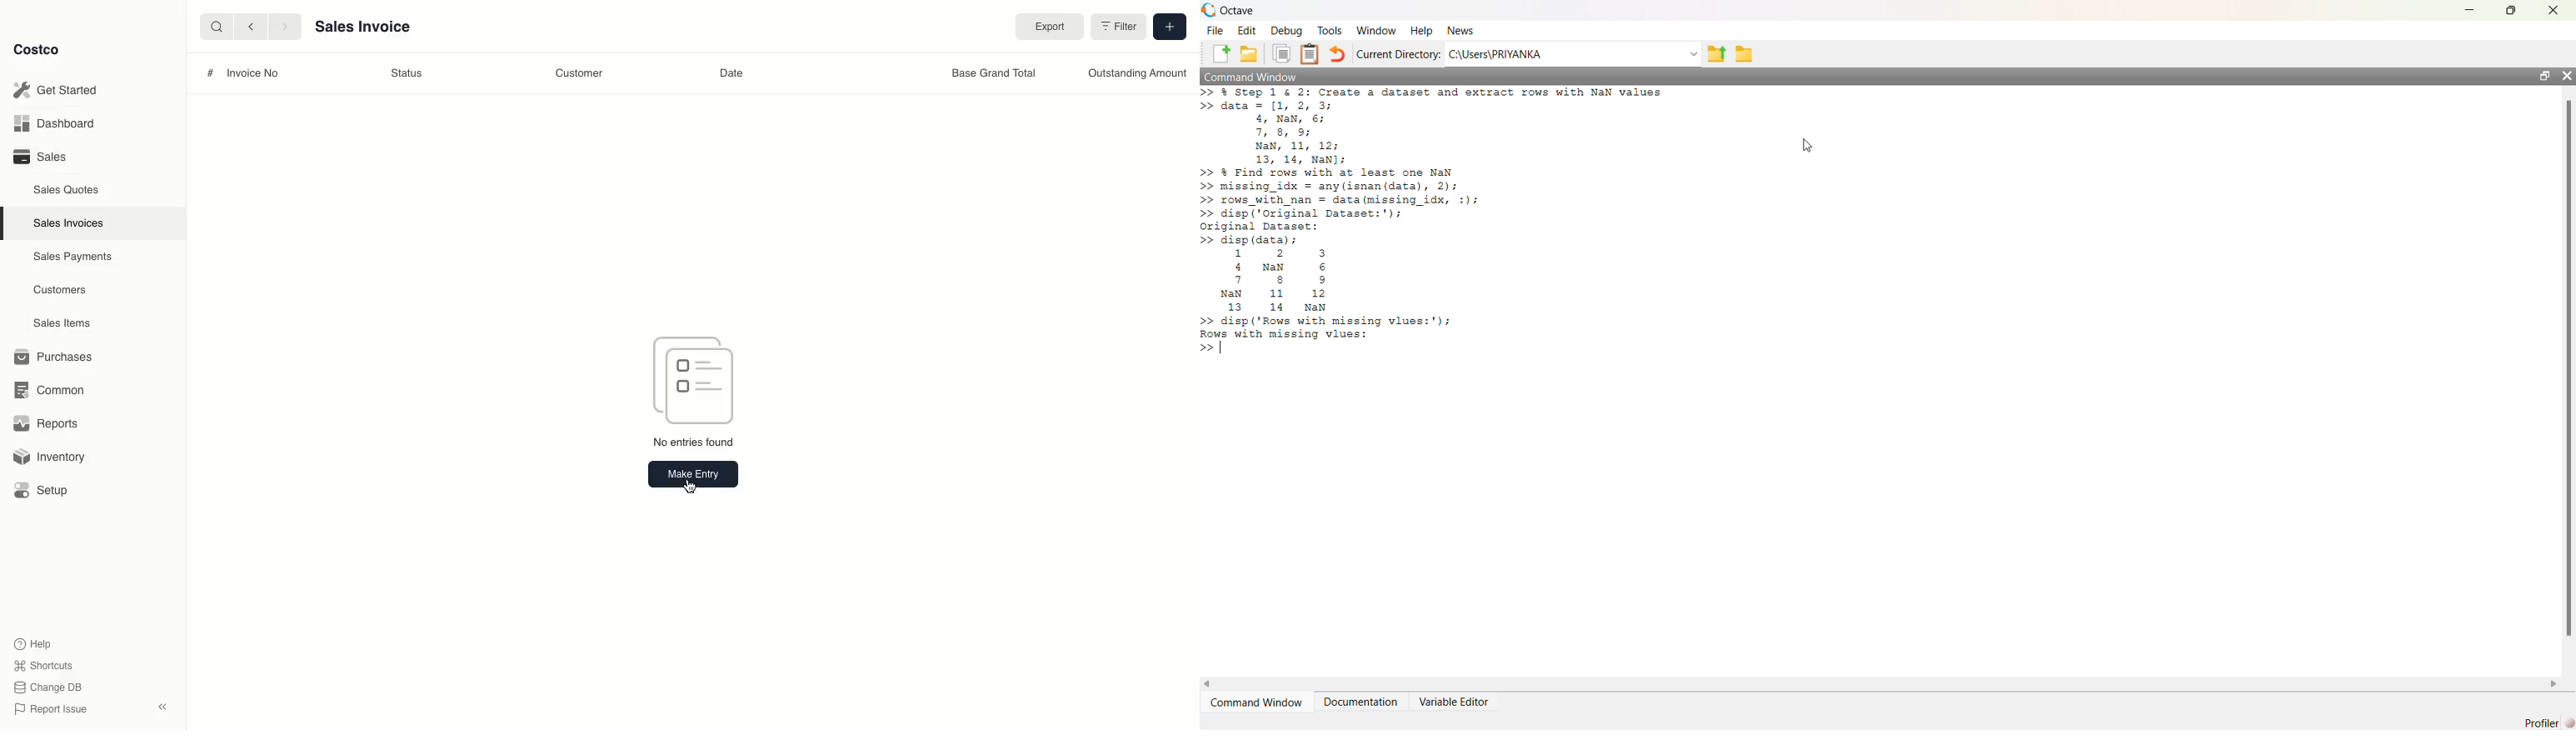 The width and height of the screenshot is (2576, 756). Describe the element at coordinates (39, 157) in the screenshot. I see `Sales` at that location.